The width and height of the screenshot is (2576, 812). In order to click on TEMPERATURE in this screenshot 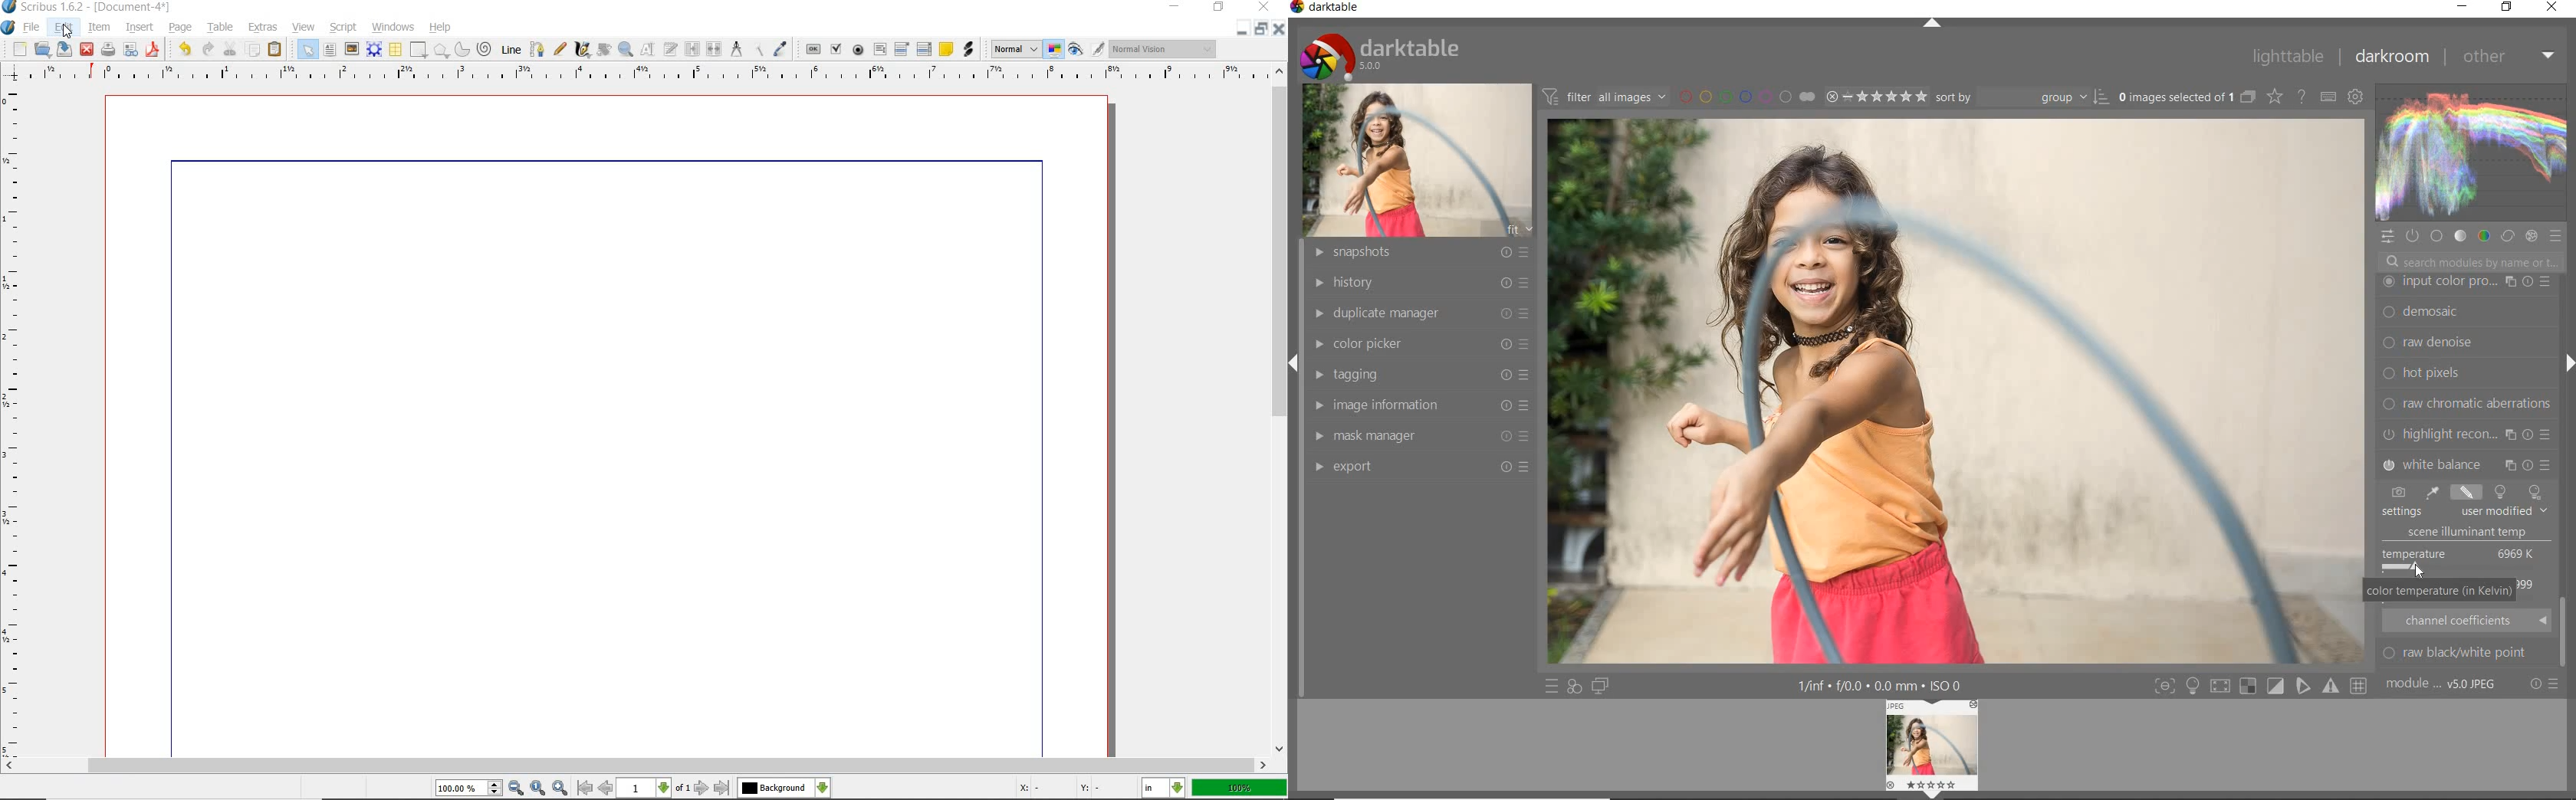, I will do `click(2461, 559)`.